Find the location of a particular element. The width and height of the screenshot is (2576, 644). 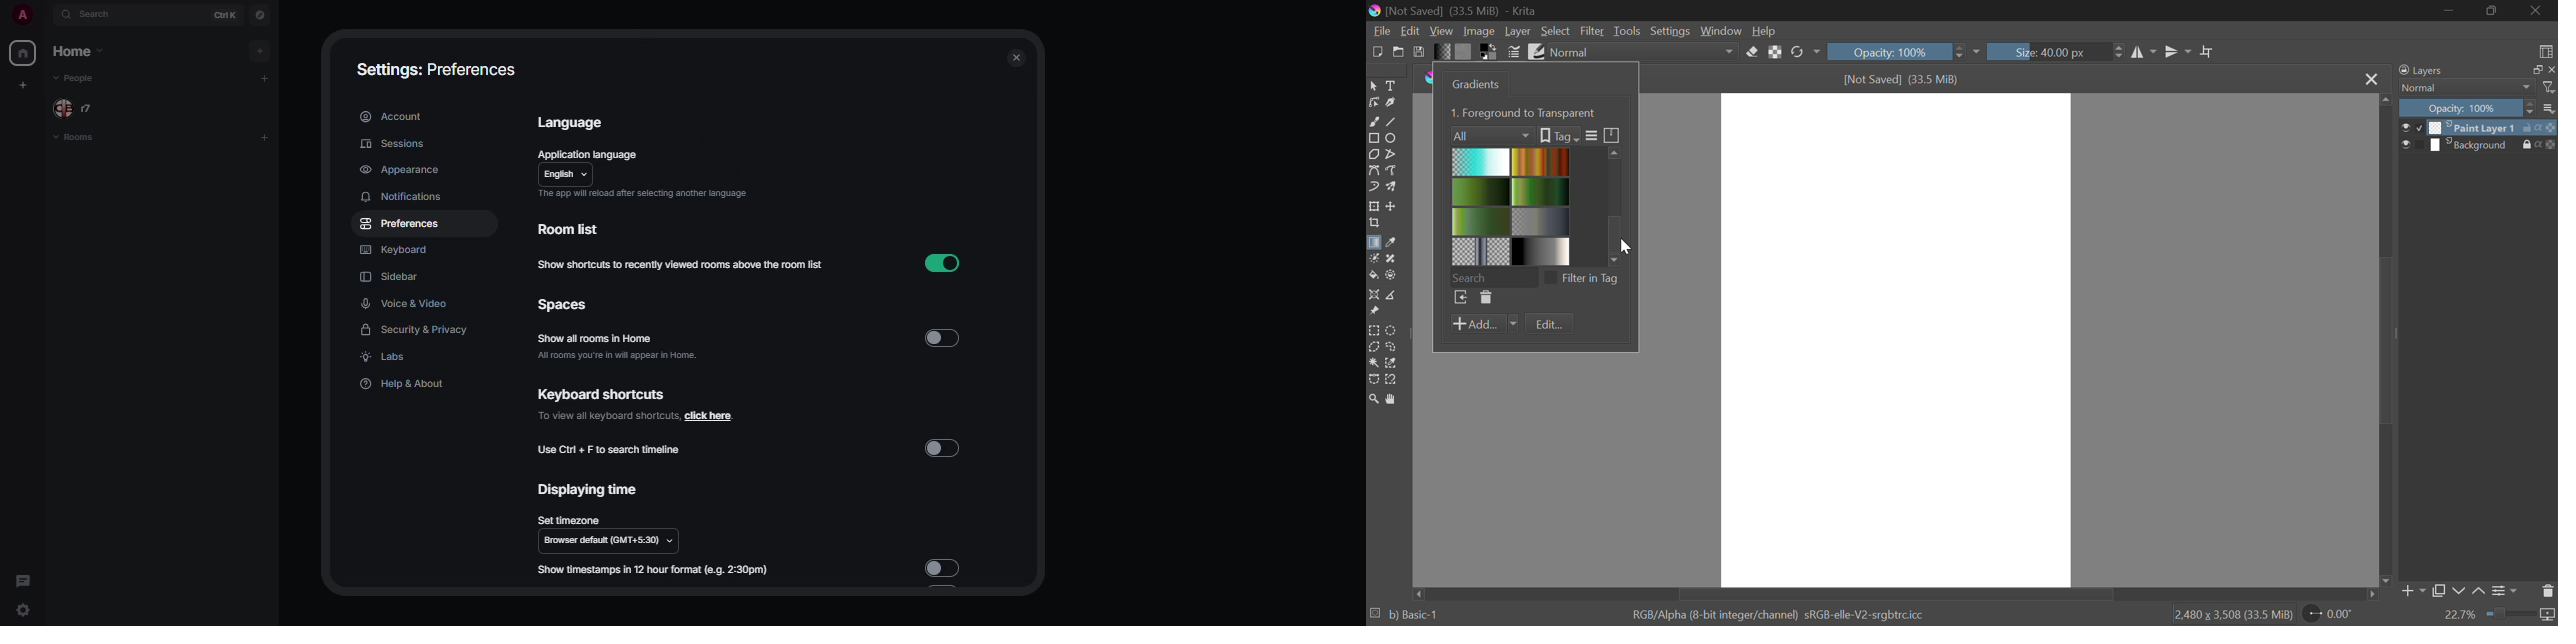

expand is located at coordinates (46, 15).